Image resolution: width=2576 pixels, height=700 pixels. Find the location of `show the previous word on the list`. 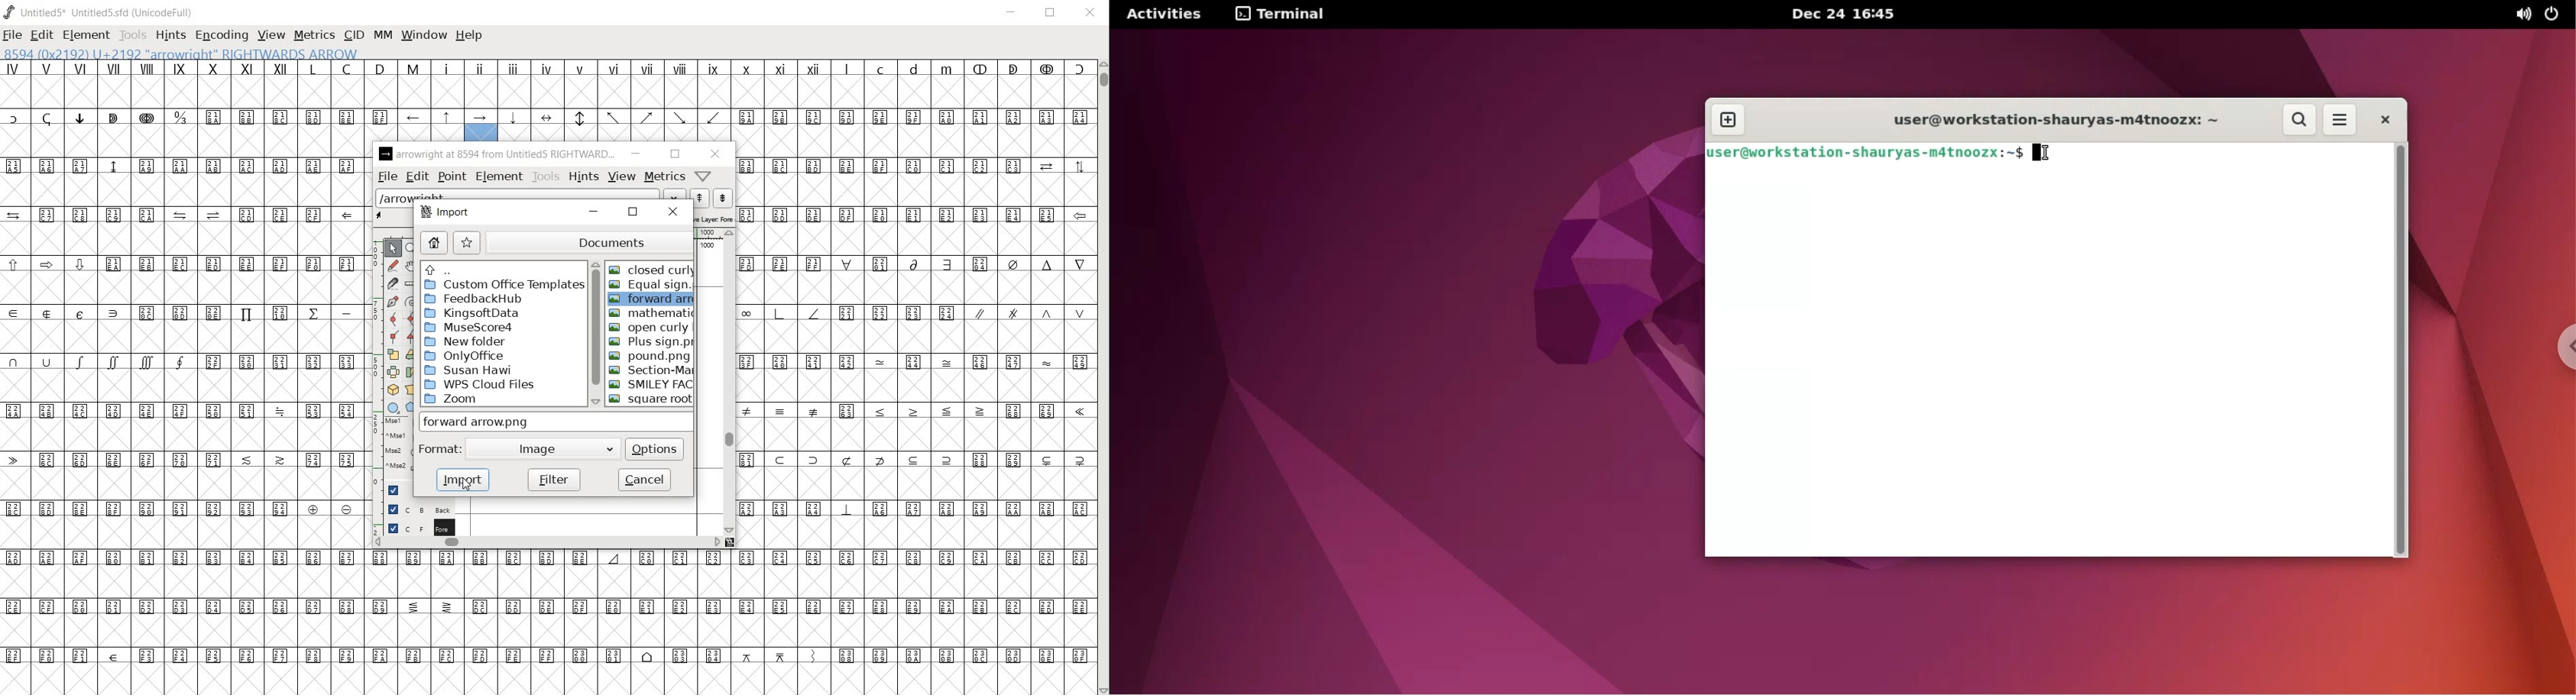

show the previous word on the list is located at coordinates (722, 198).